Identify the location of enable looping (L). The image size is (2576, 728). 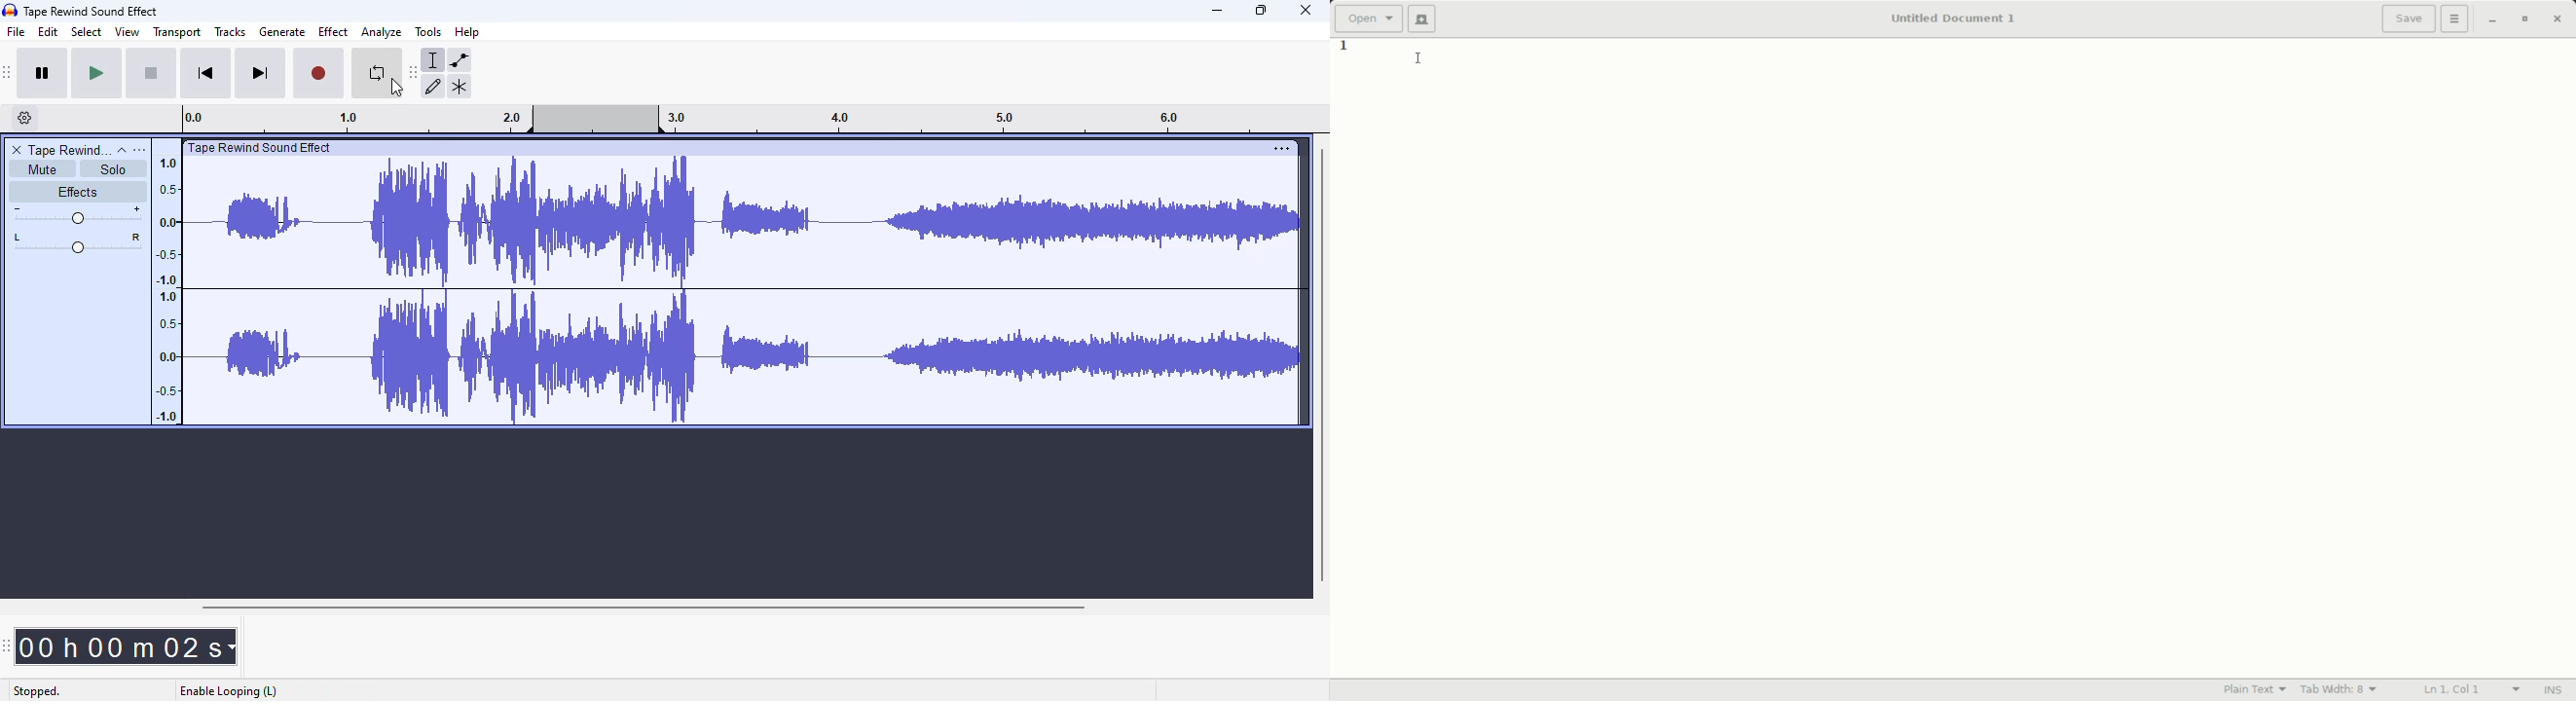
(230, 692).